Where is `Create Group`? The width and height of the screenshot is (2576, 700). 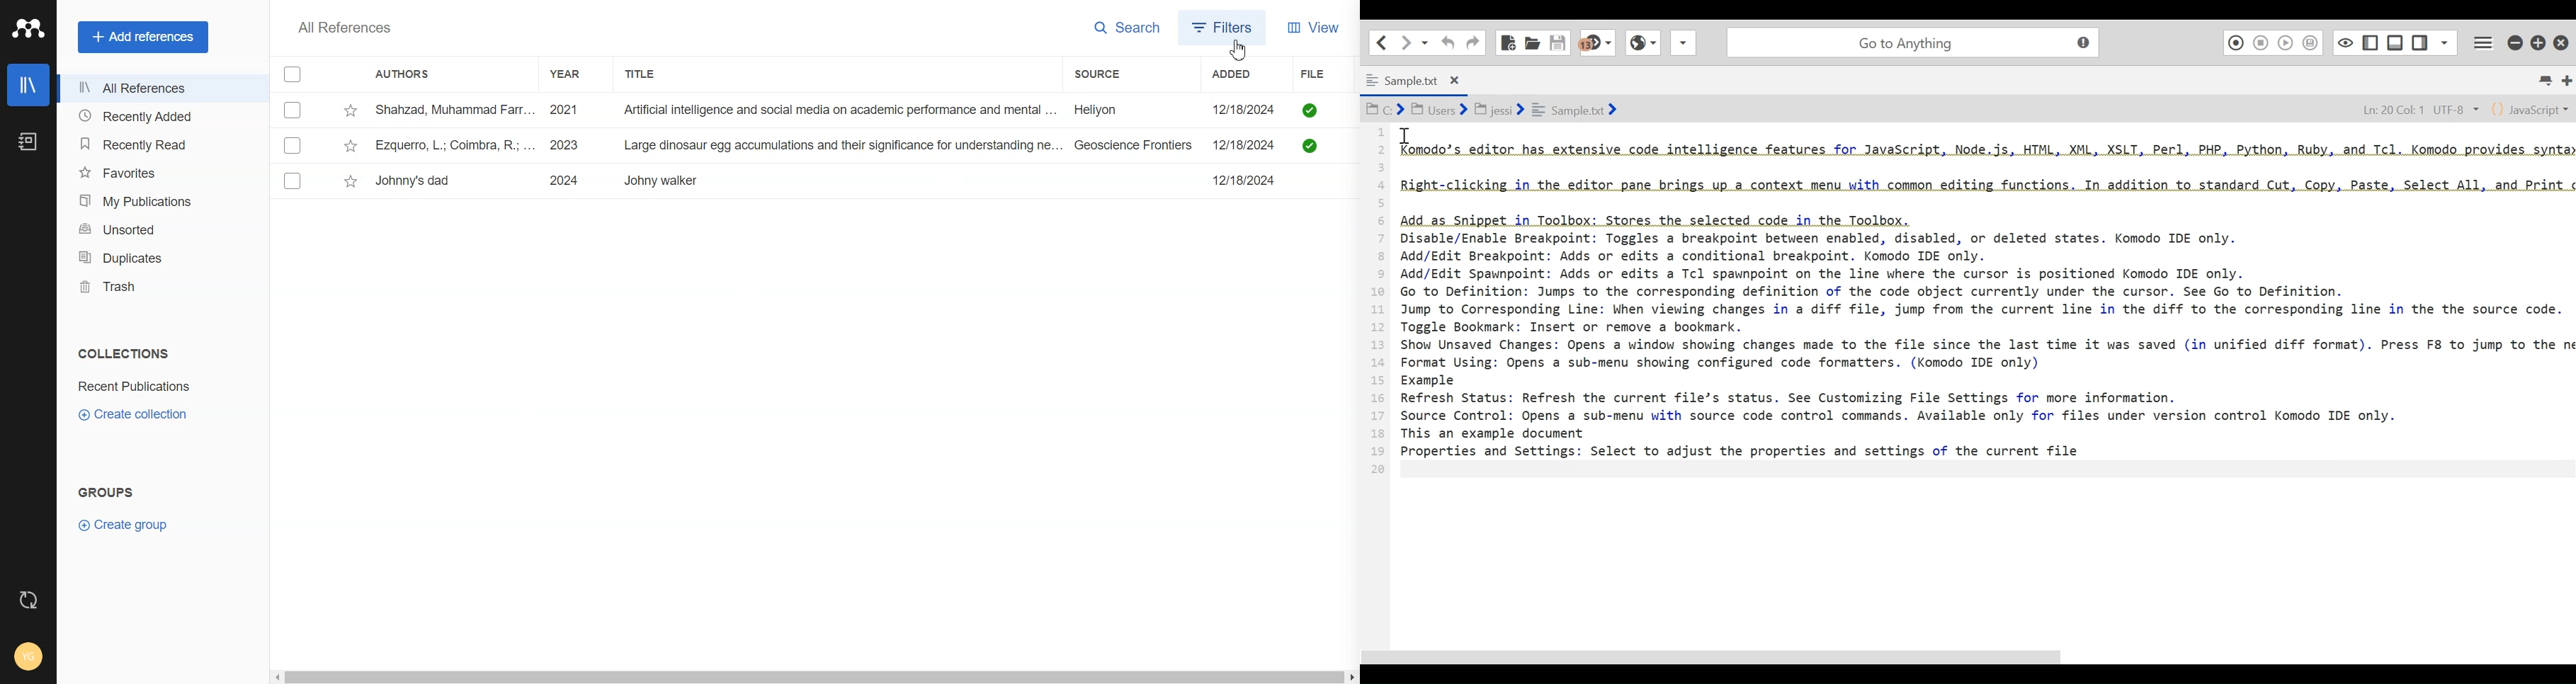
Create Group is located at coordinates (130, 524).